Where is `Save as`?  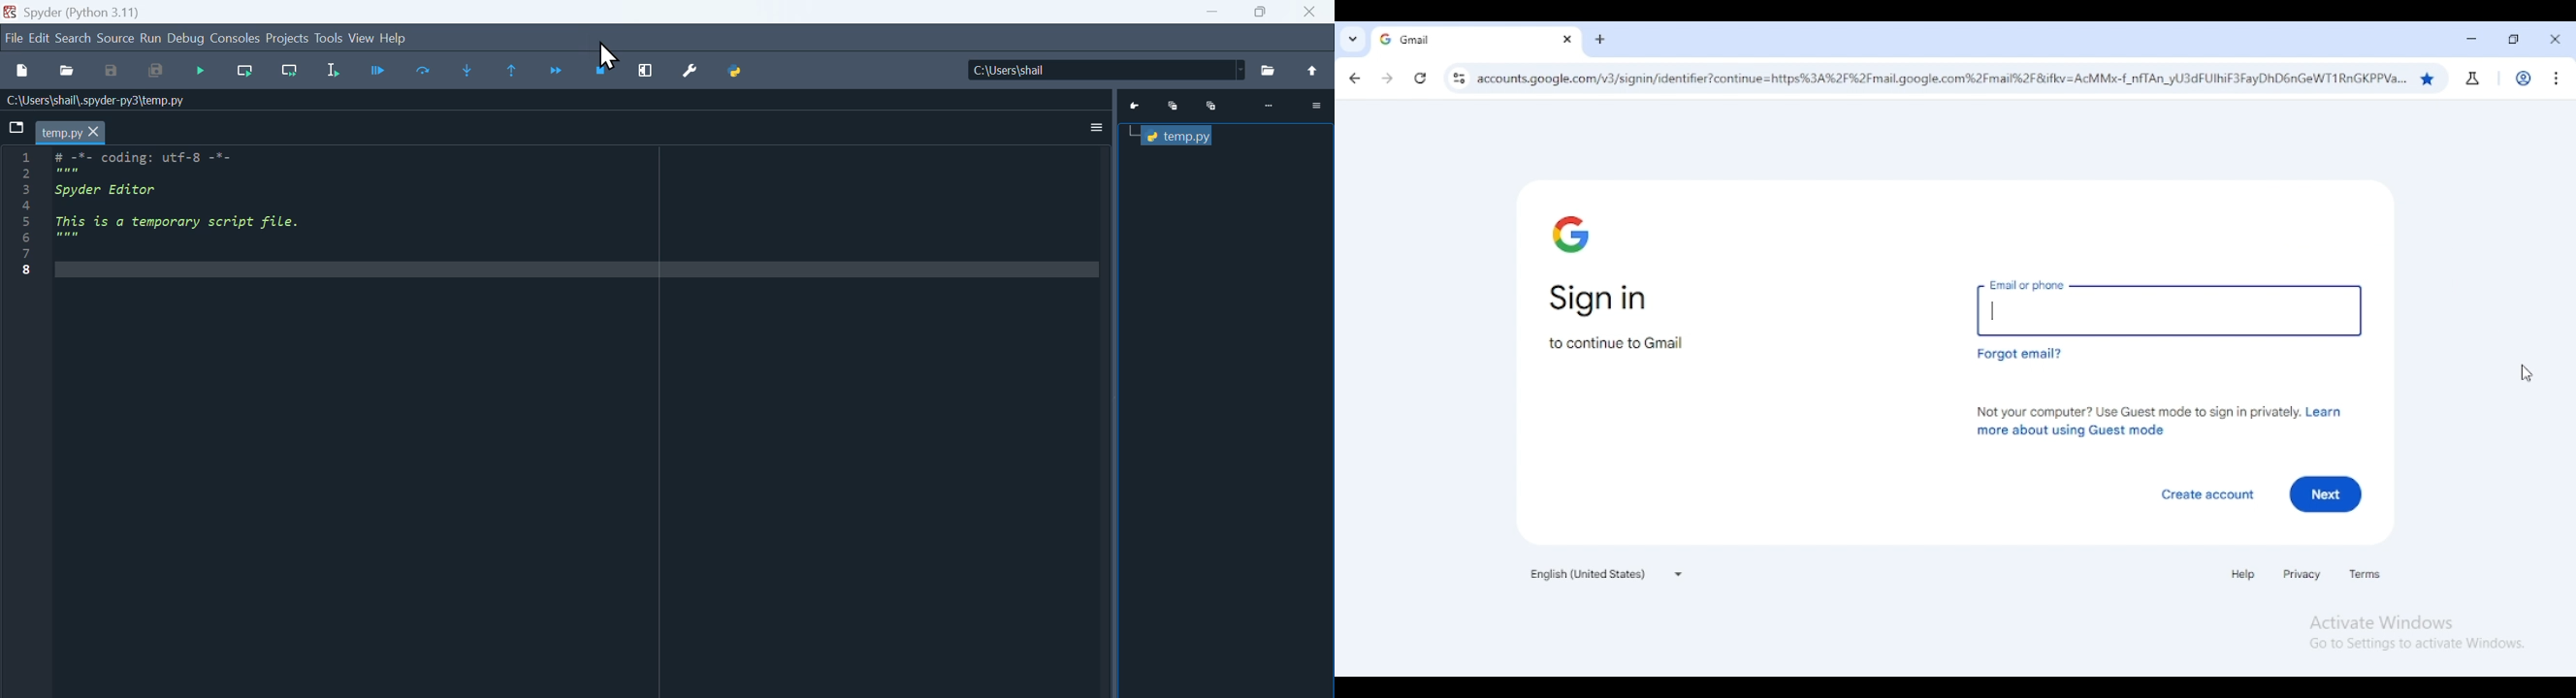
Save as is located at coordinates (111, 72).